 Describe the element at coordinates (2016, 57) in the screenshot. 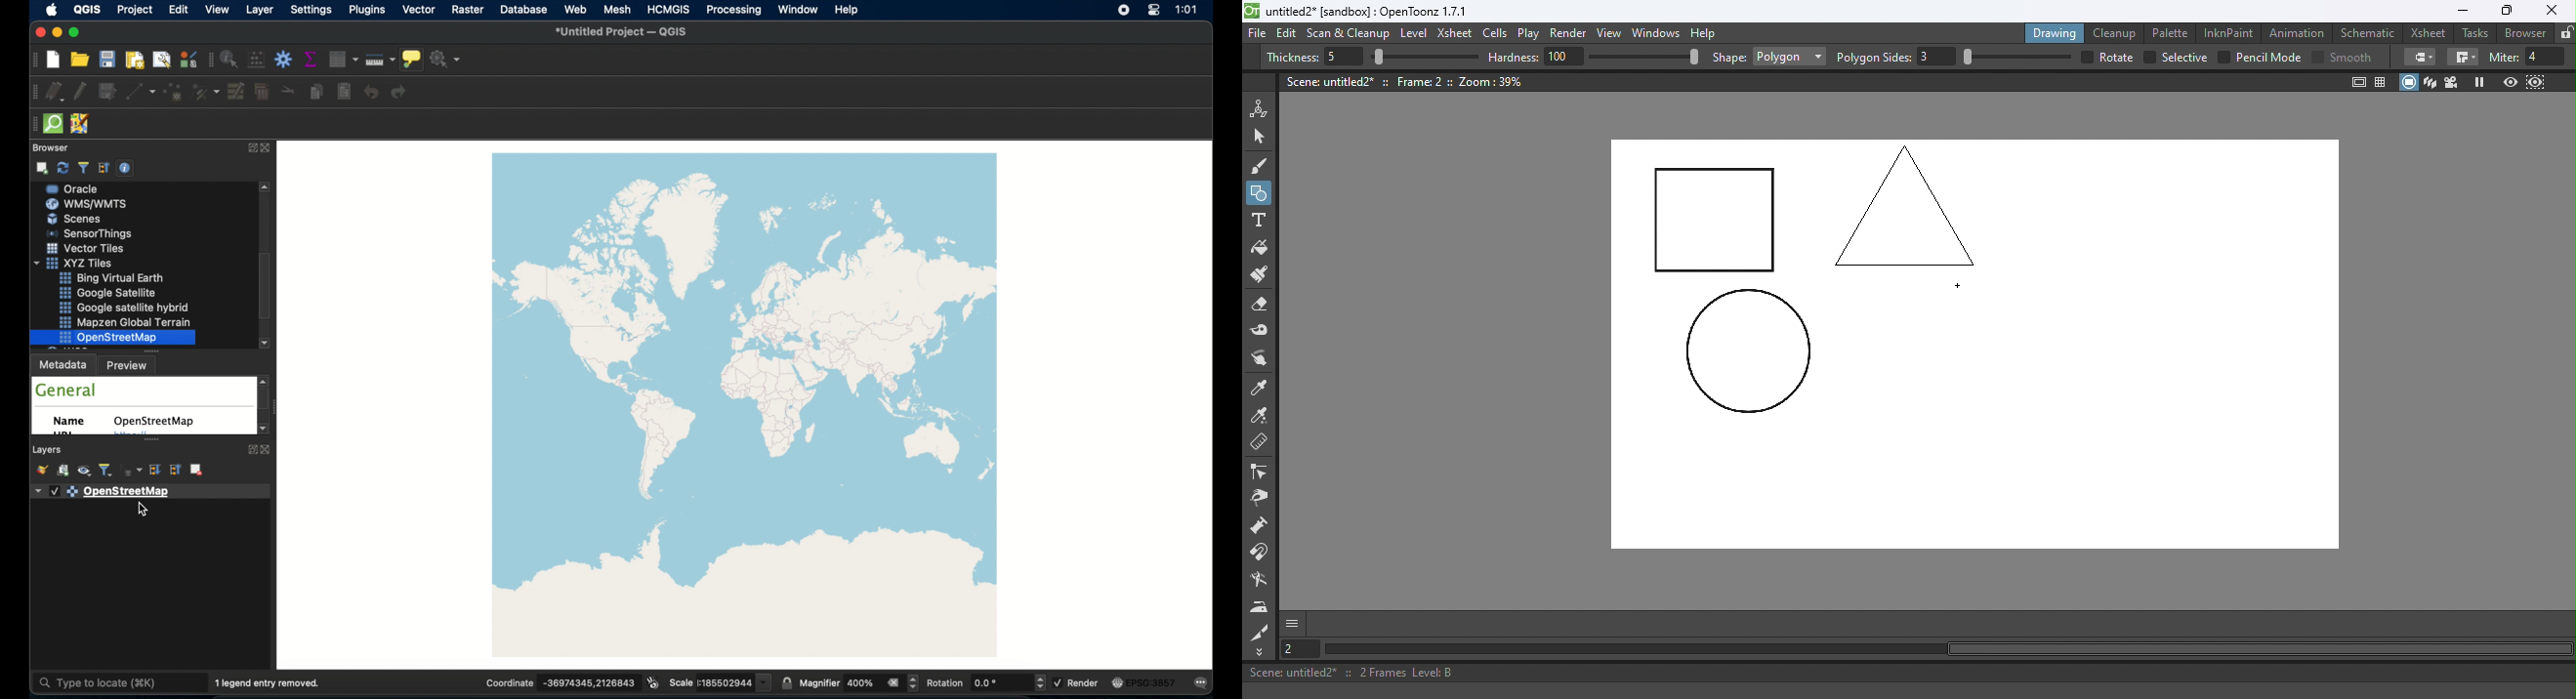

I see `slider` at that location.